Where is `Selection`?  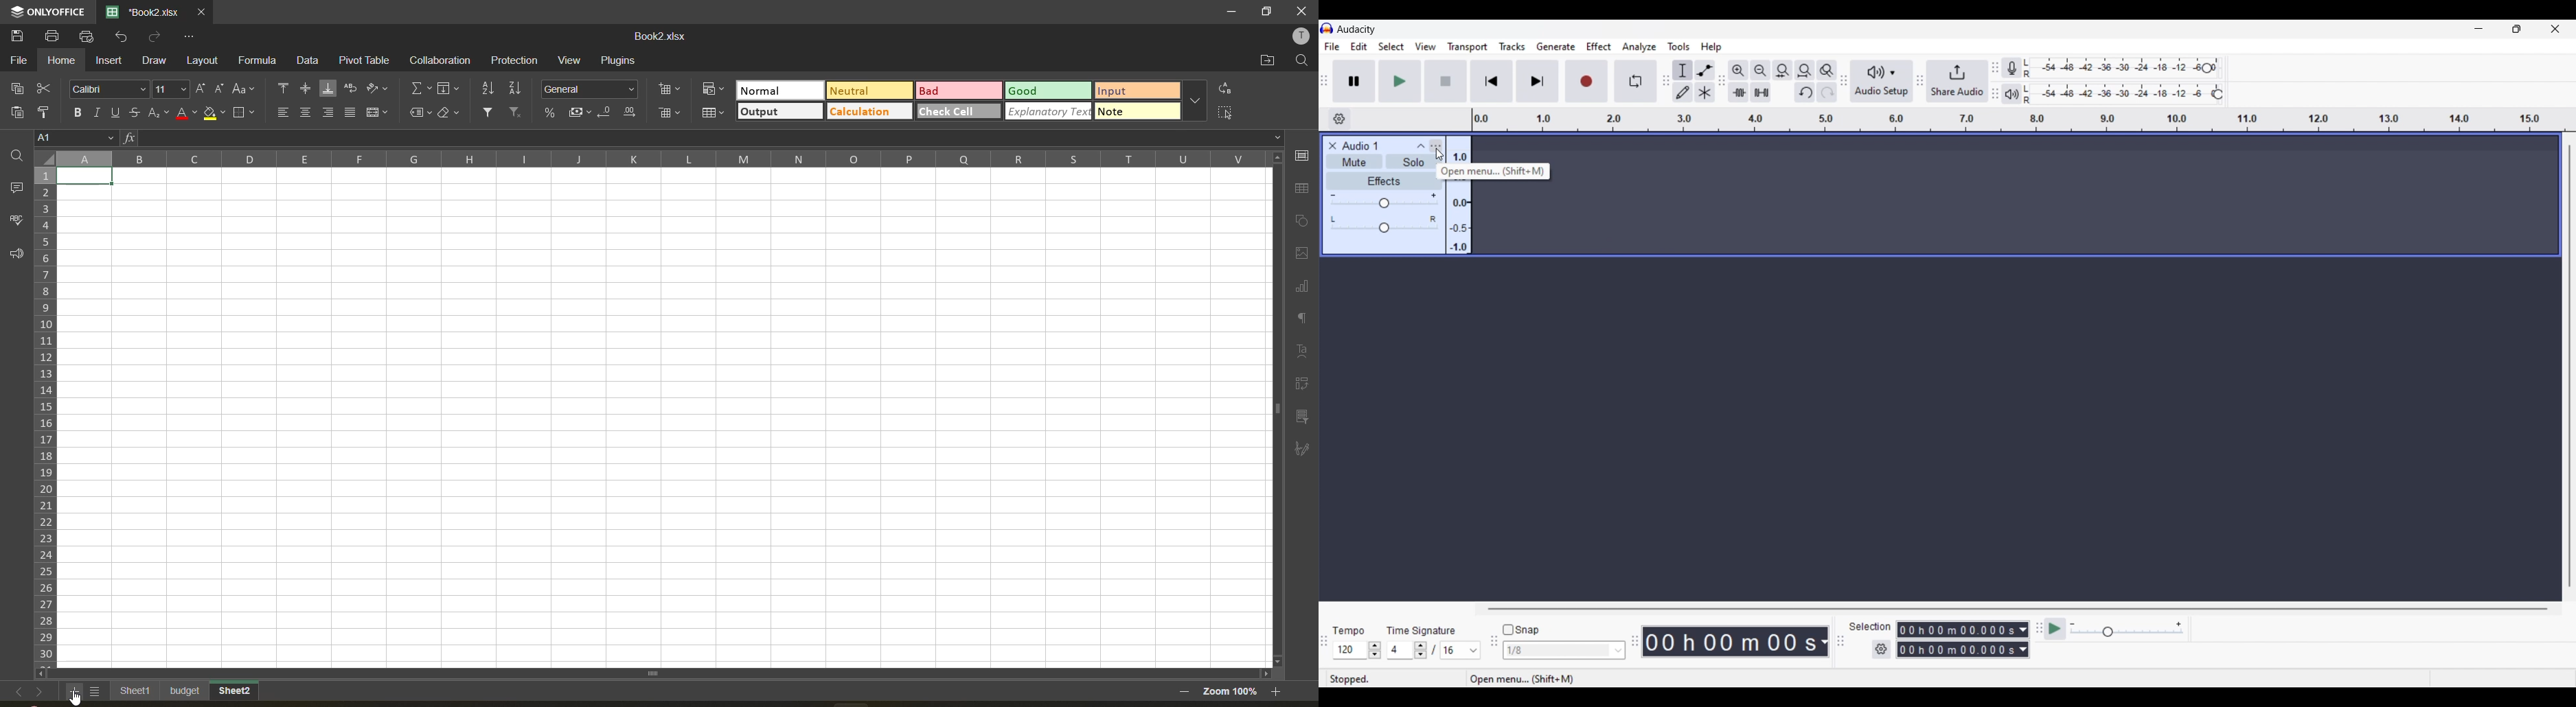 Selection is located at coordinates (1871, 627).